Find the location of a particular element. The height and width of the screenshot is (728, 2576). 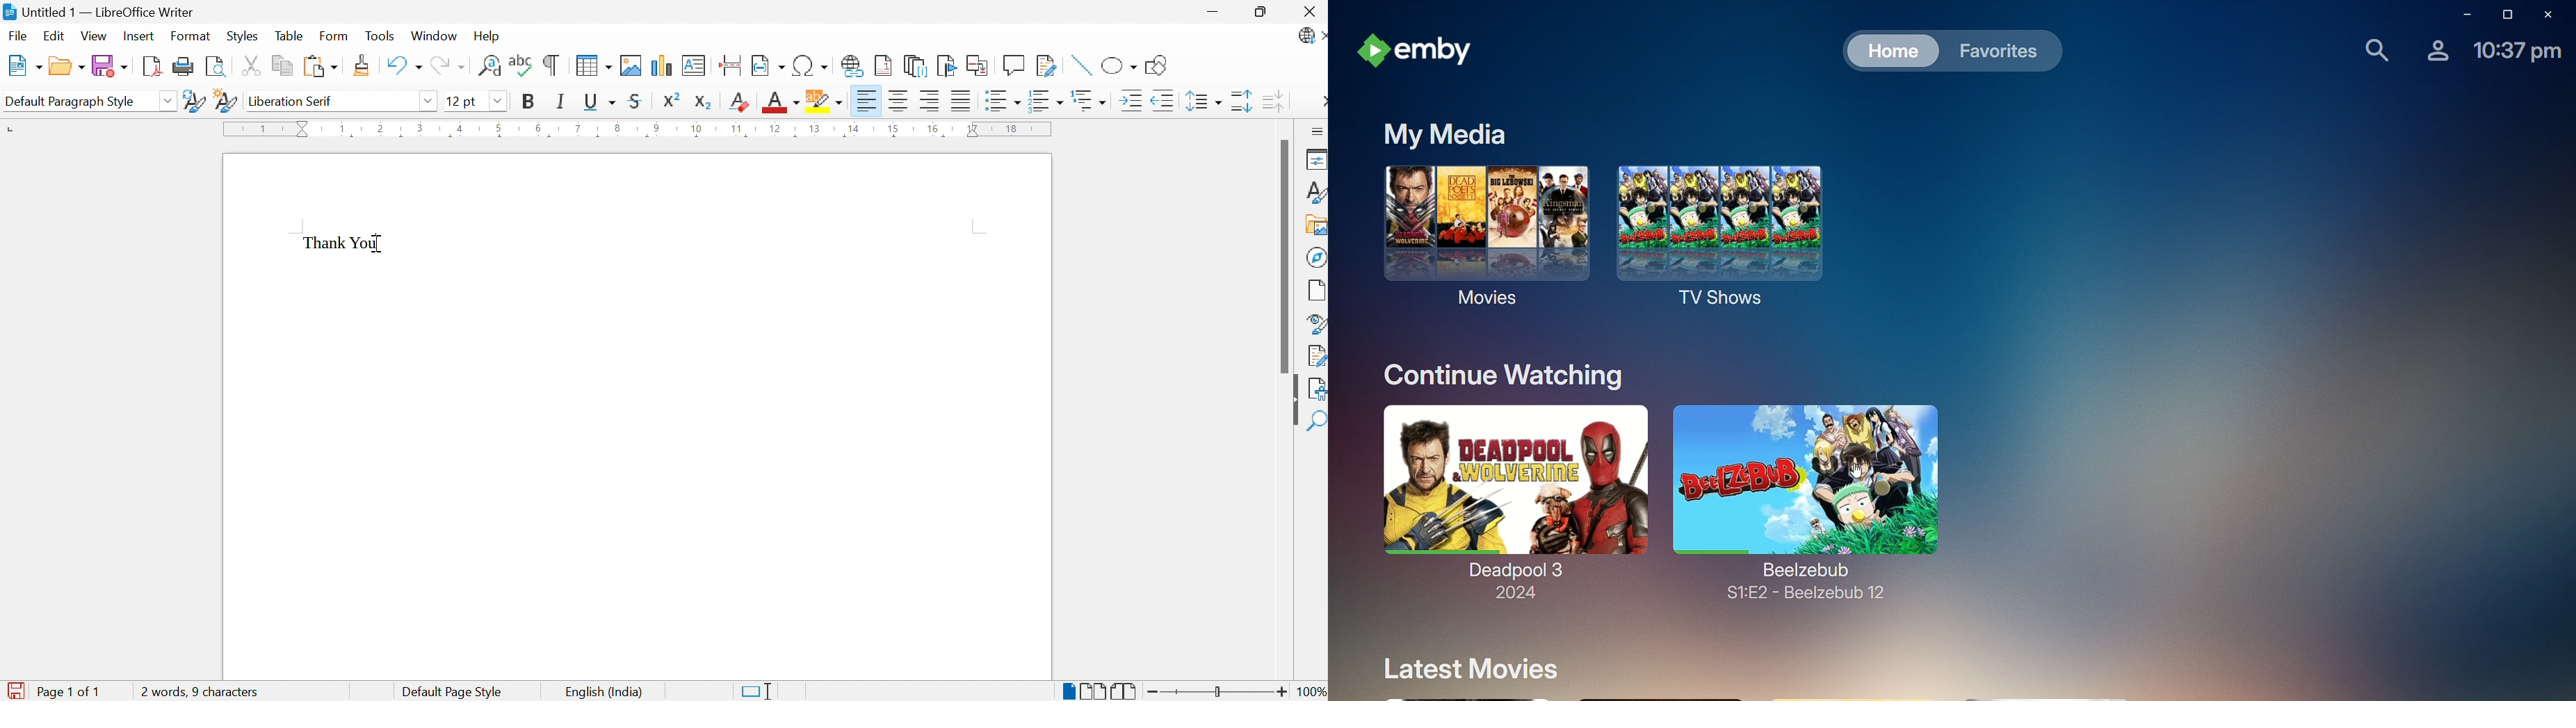

Insert Image is located at coordinates (629, 65).